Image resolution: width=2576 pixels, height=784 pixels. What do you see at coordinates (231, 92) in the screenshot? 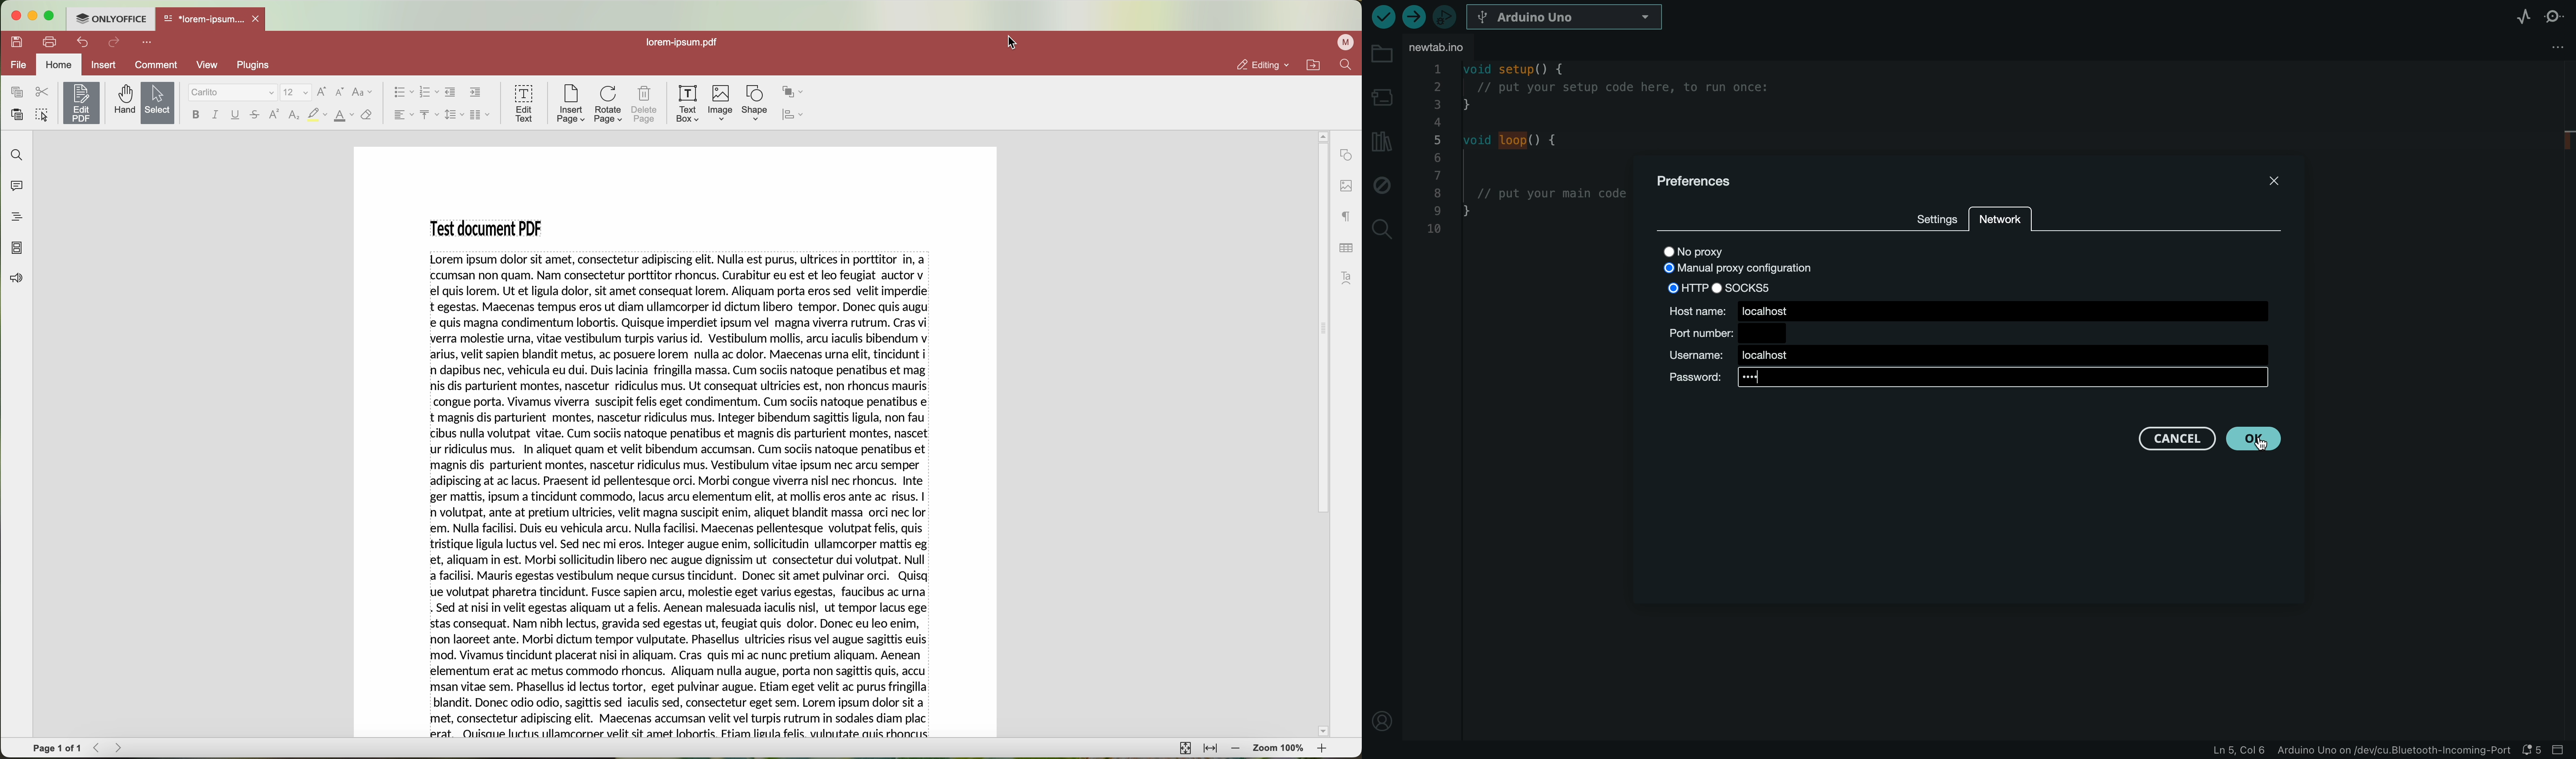
I see `font type` at bounding box center [231, 92].